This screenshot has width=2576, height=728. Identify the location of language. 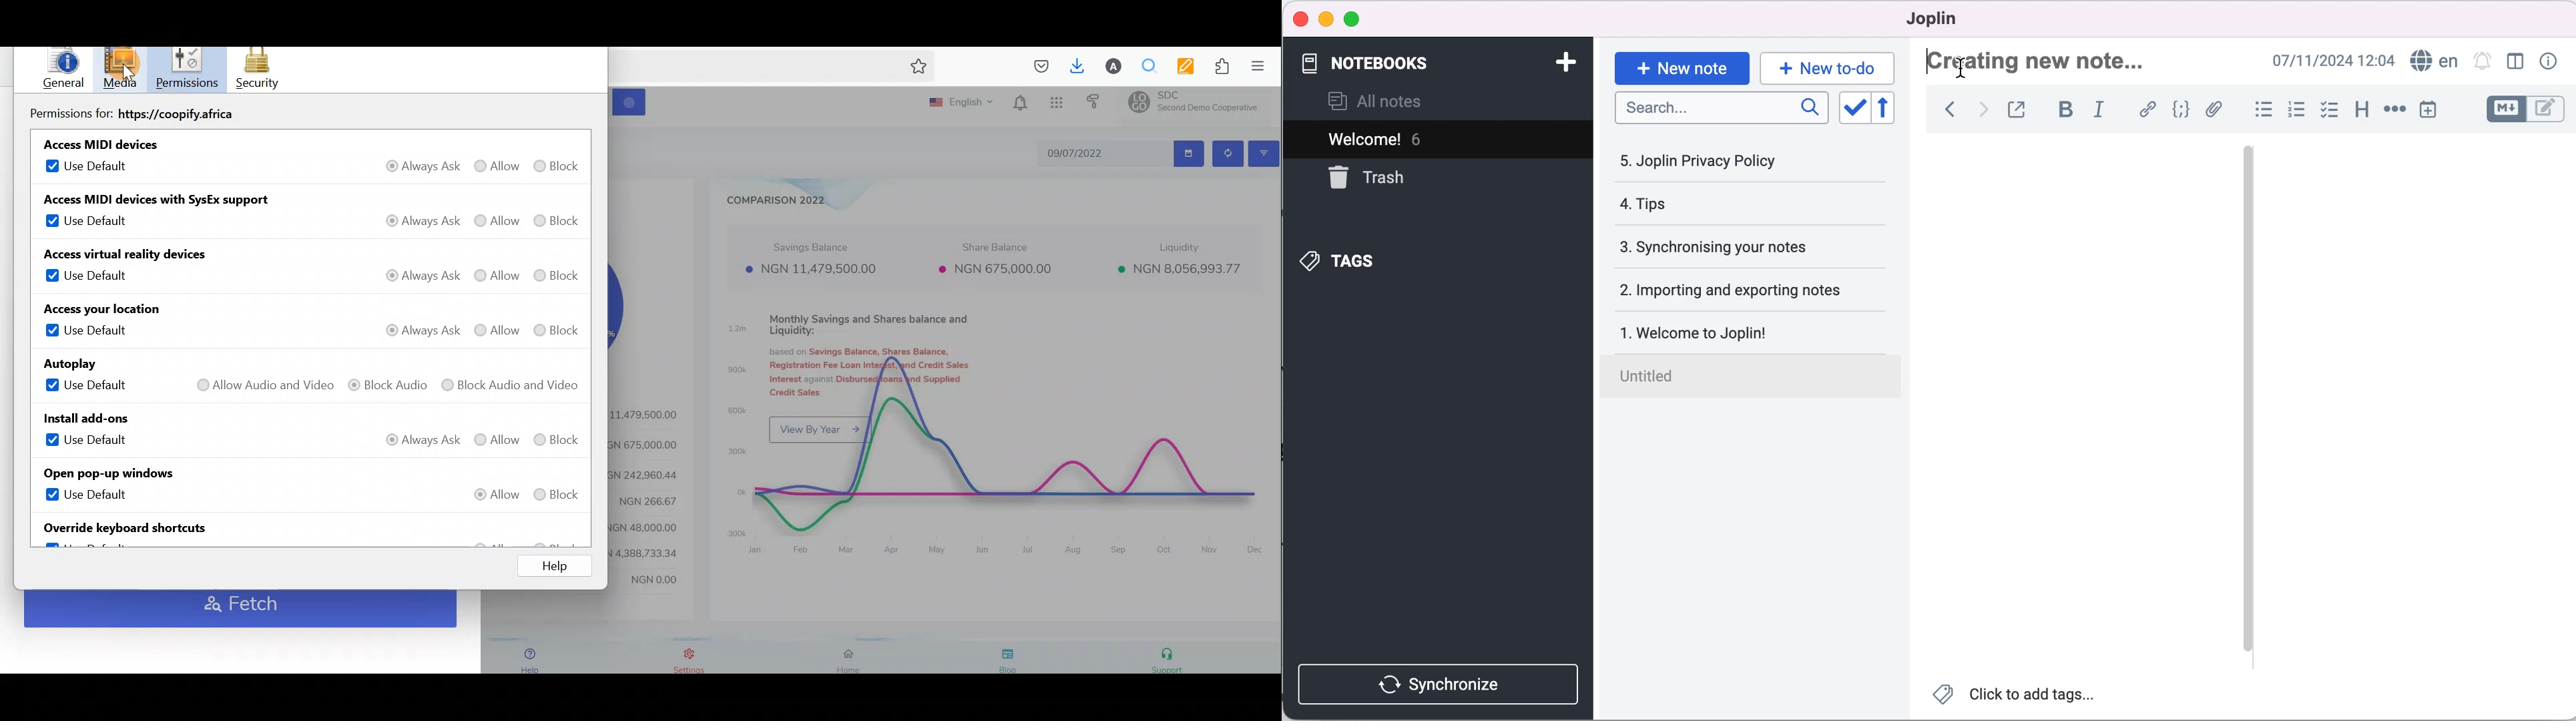
(2434, 61).